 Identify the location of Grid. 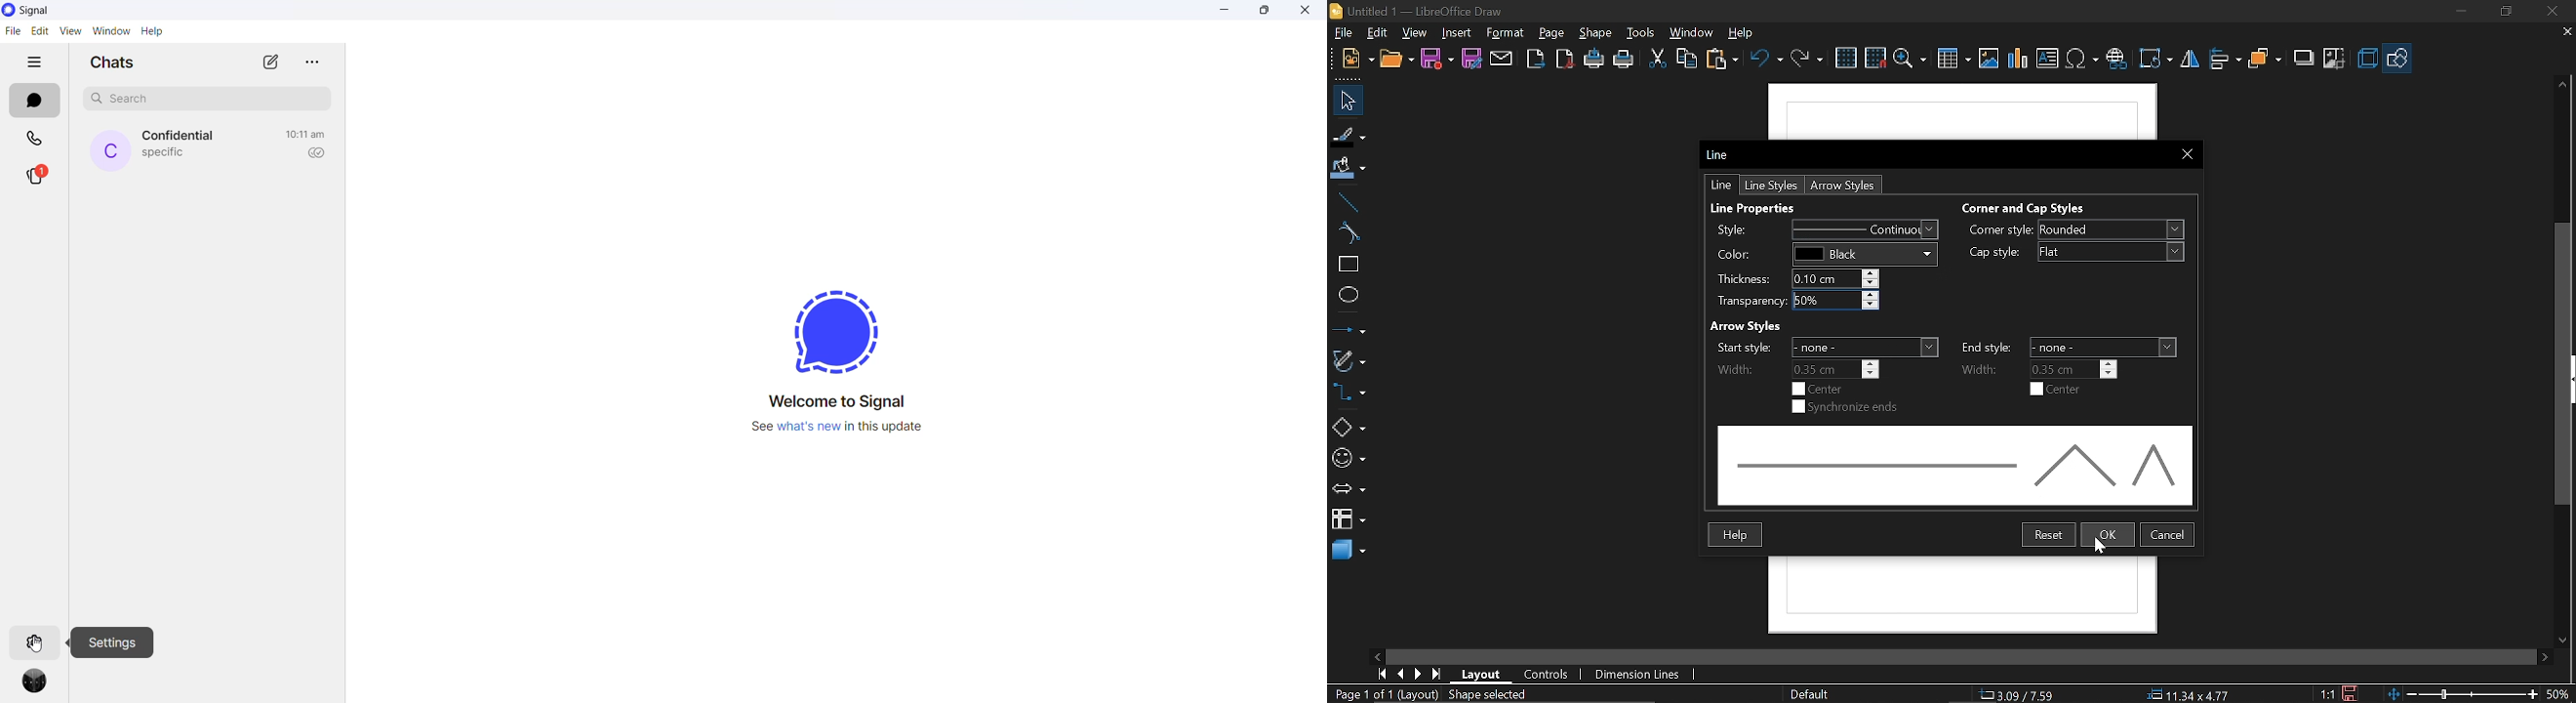
(1847, 58).